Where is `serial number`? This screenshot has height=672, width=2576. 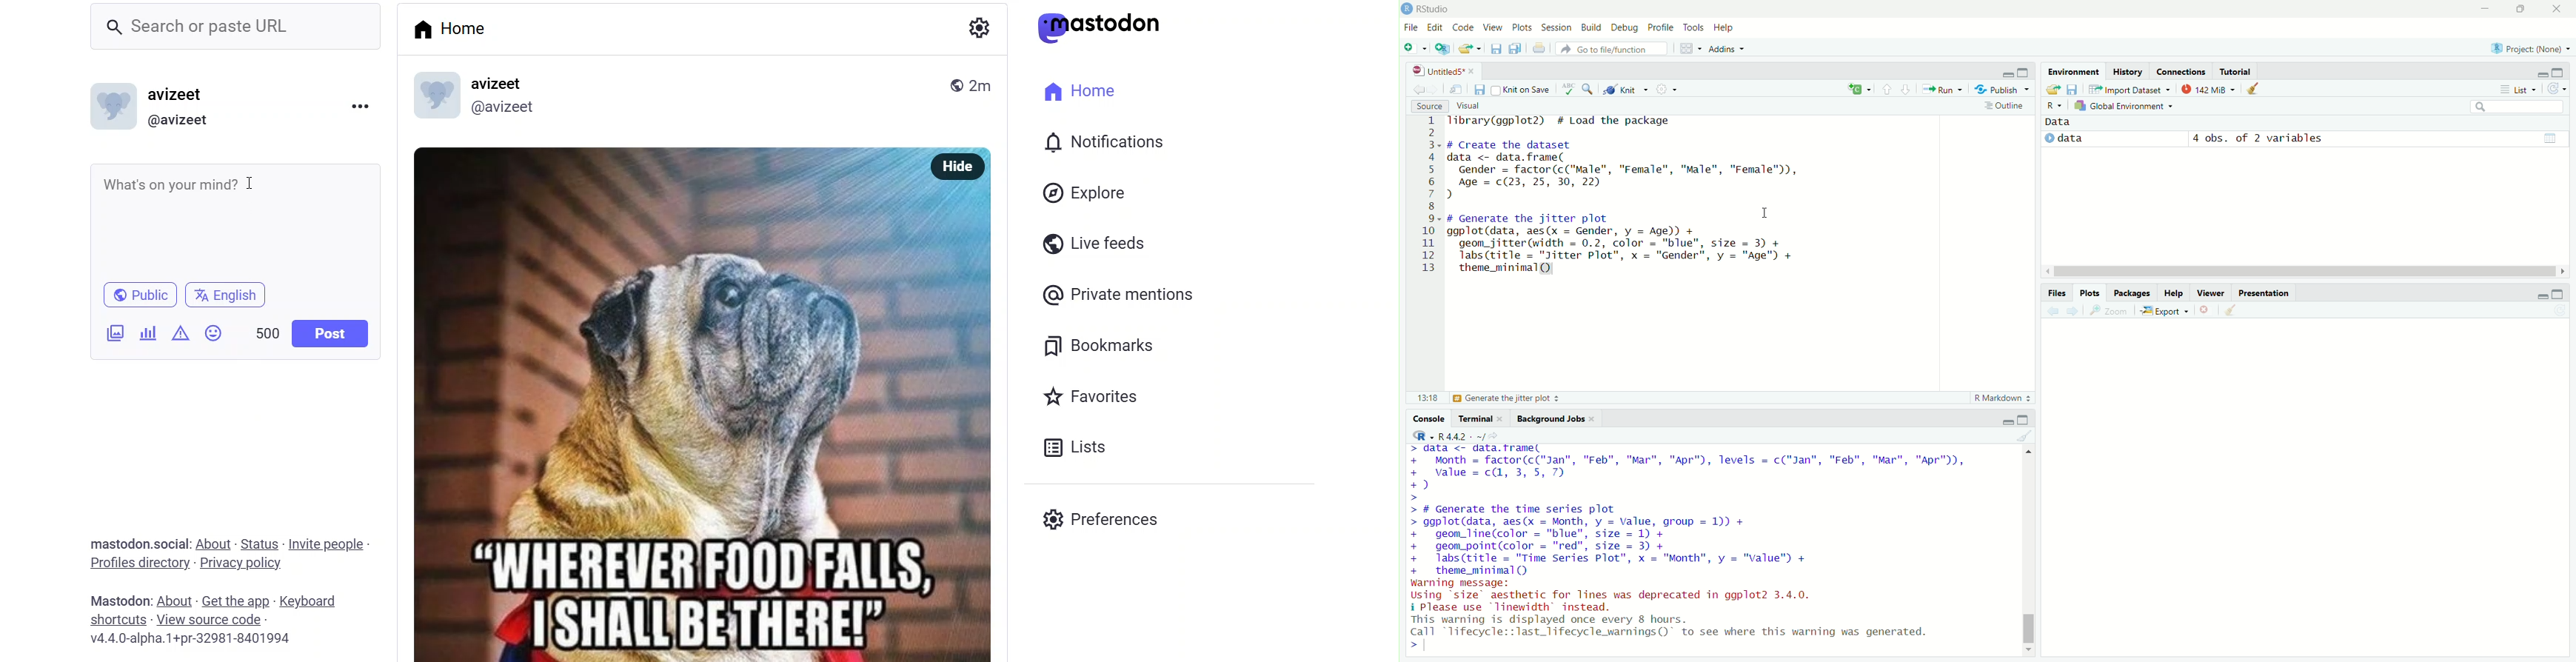
serial number is located at coordinates (1427, 196).